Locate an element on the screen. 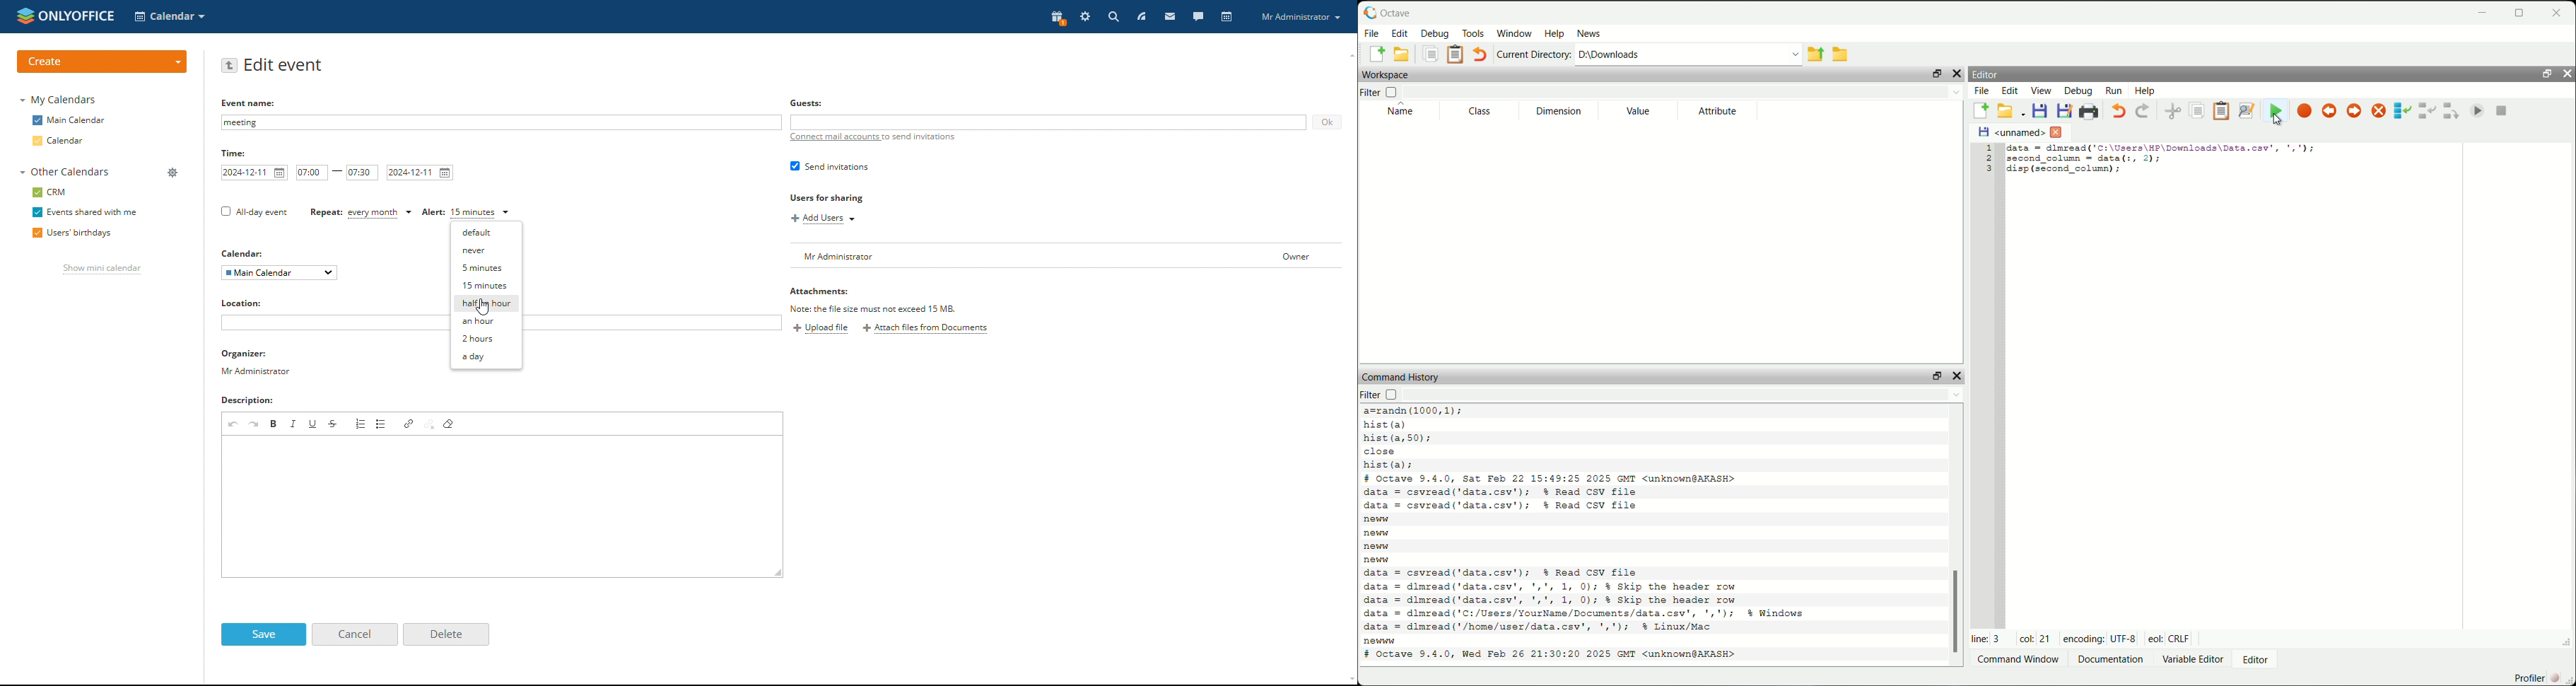 The image size is (2576, 700). set alert is located at coordinates (465, 214).